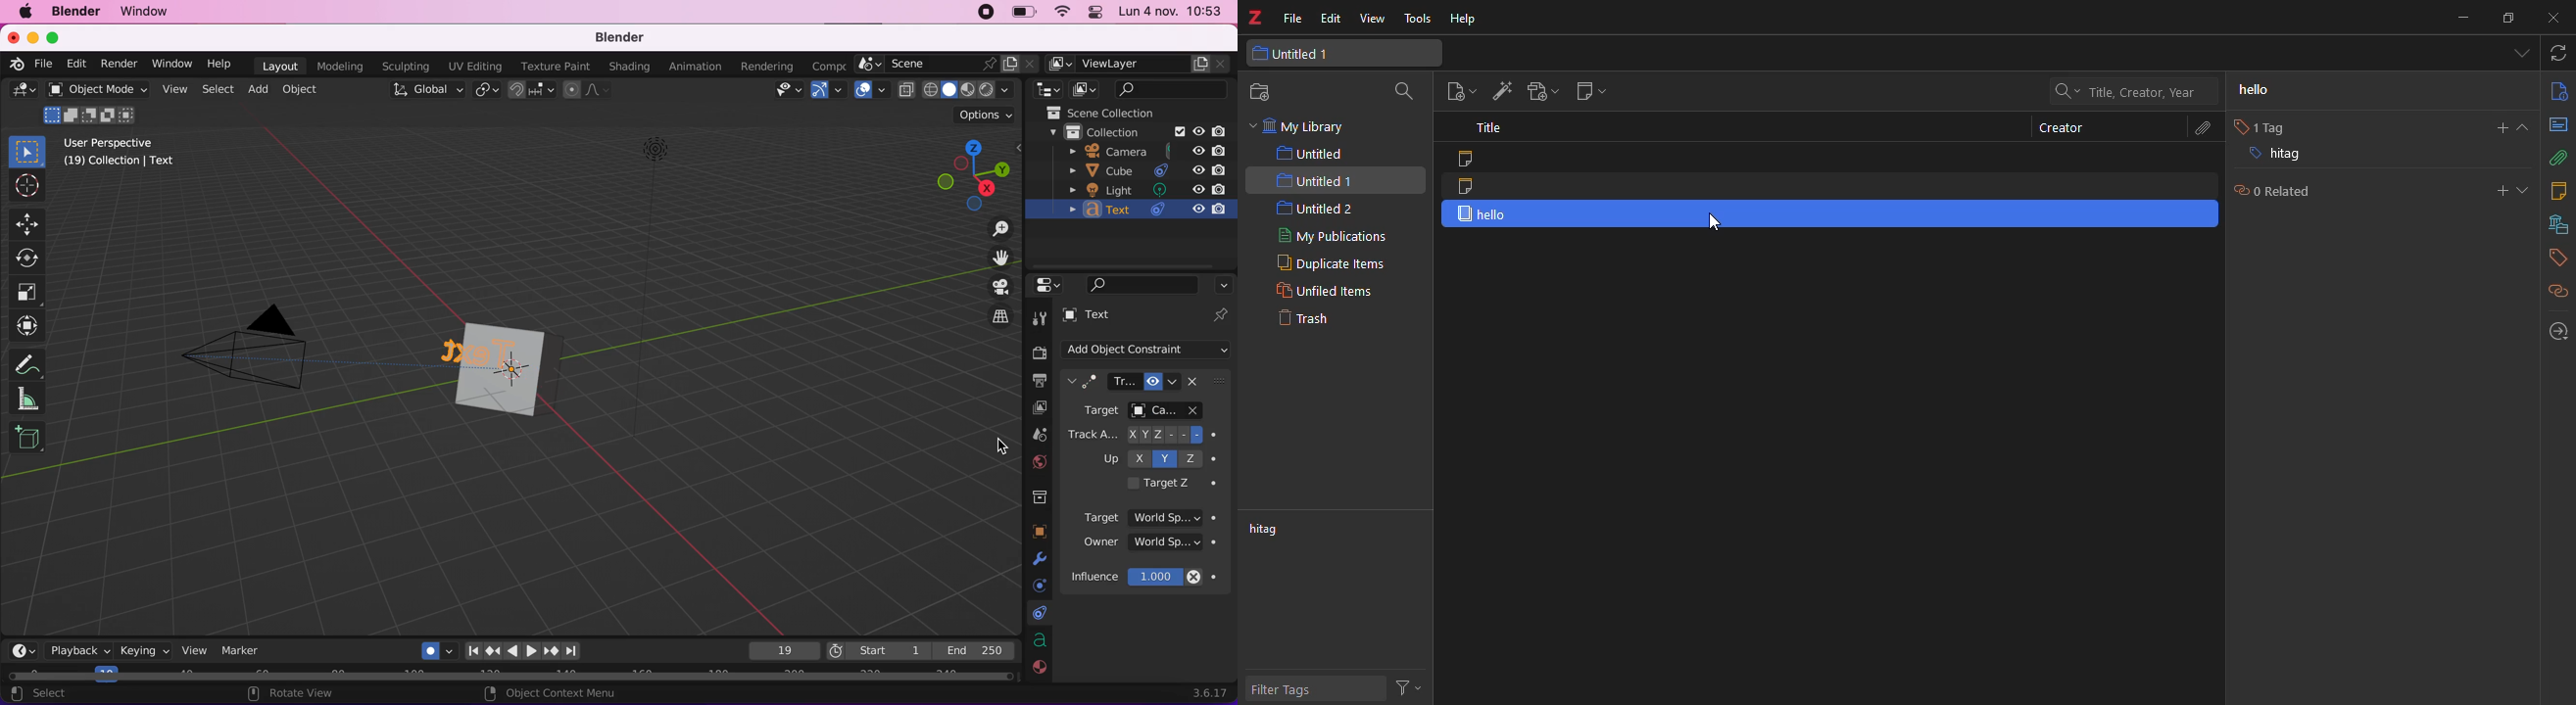 This screenshot has width=2576, height=728. What do you see at coordinates (1085, 89) in the screenshot?
I see `display mode` at bounding box center [1085, 89].